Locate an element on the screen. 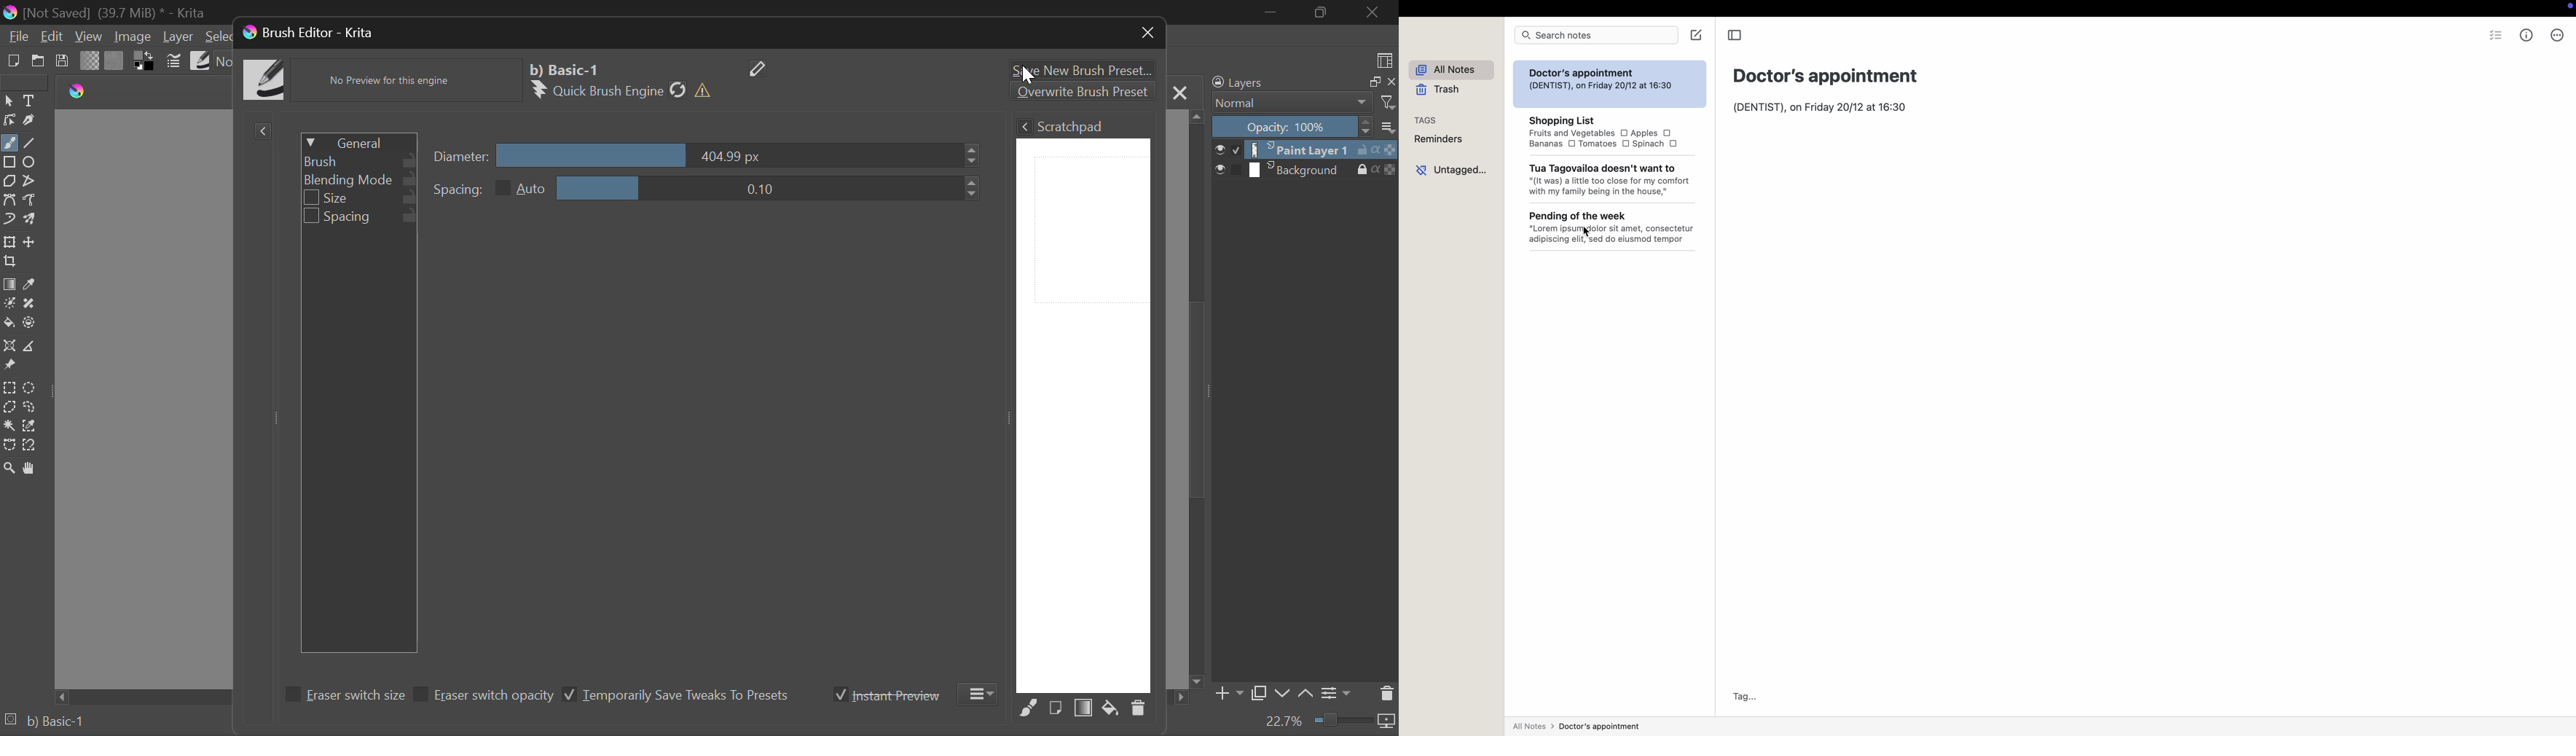 The width and height of the screenshot is (2576, 756). all notes > doctor's appointment is located at coordinates (1577, 727).